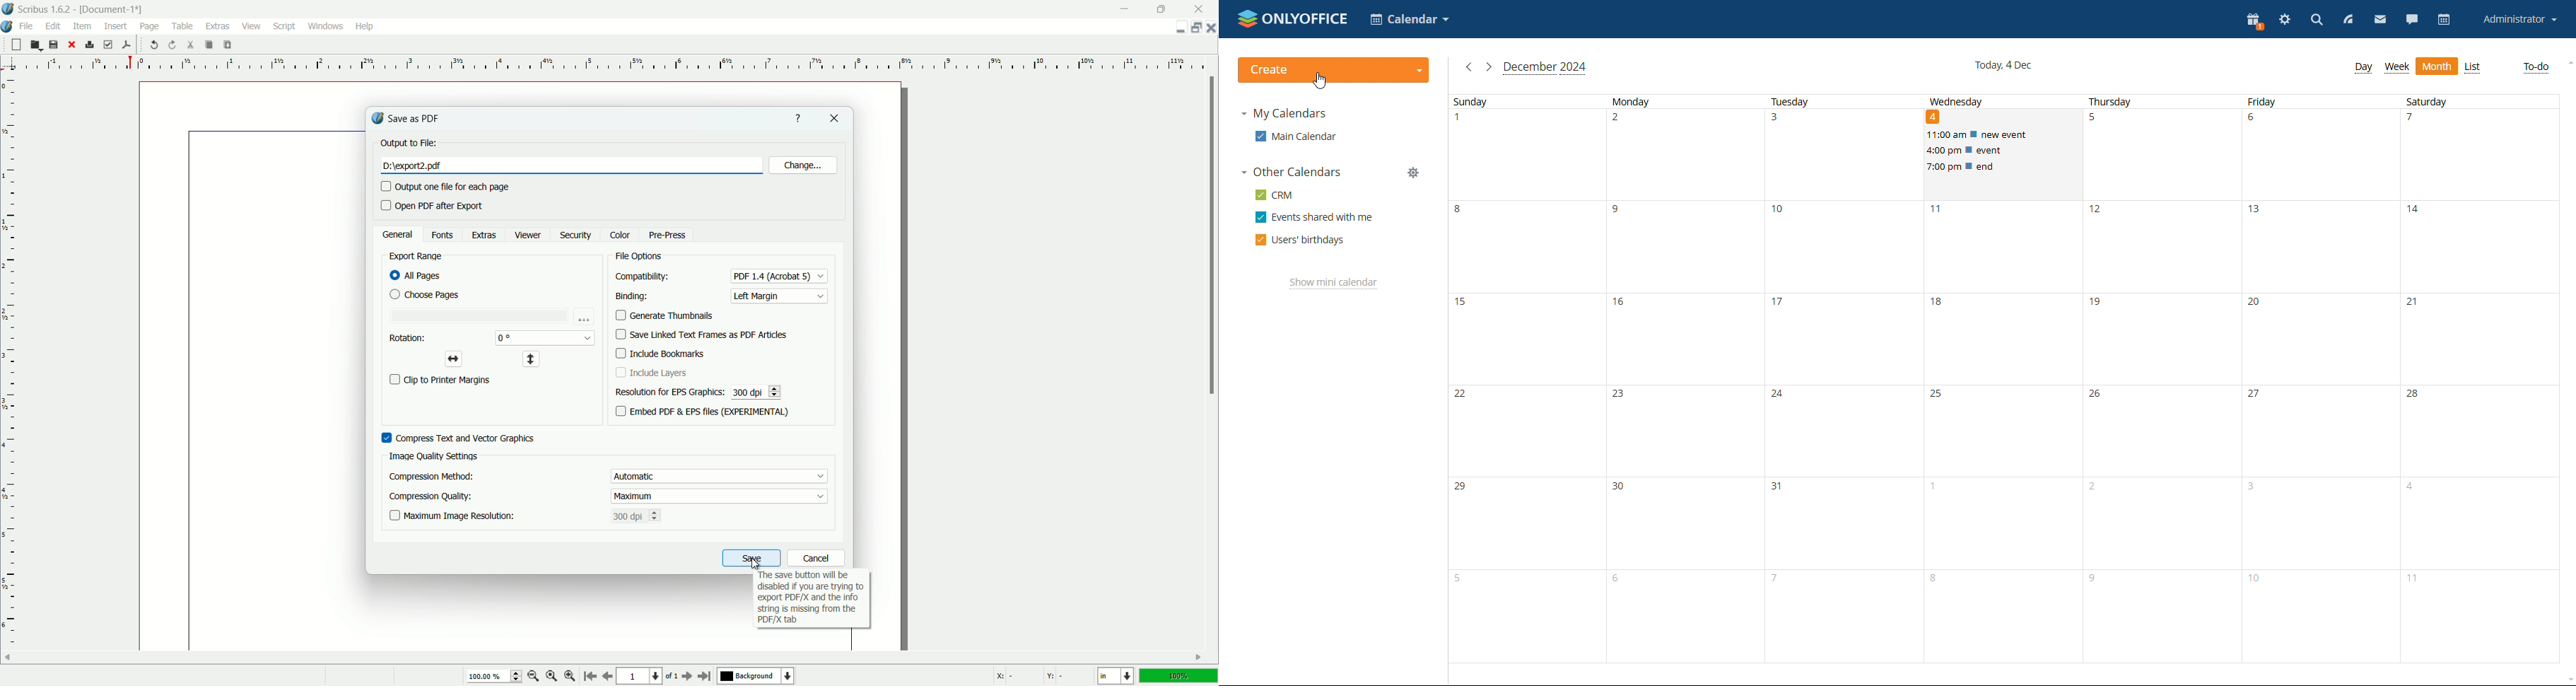 The height and width of the screenshot is (700, 2576). Describe the element at coordinates (229, 44) in the screenshot. I see `paste` at that location.